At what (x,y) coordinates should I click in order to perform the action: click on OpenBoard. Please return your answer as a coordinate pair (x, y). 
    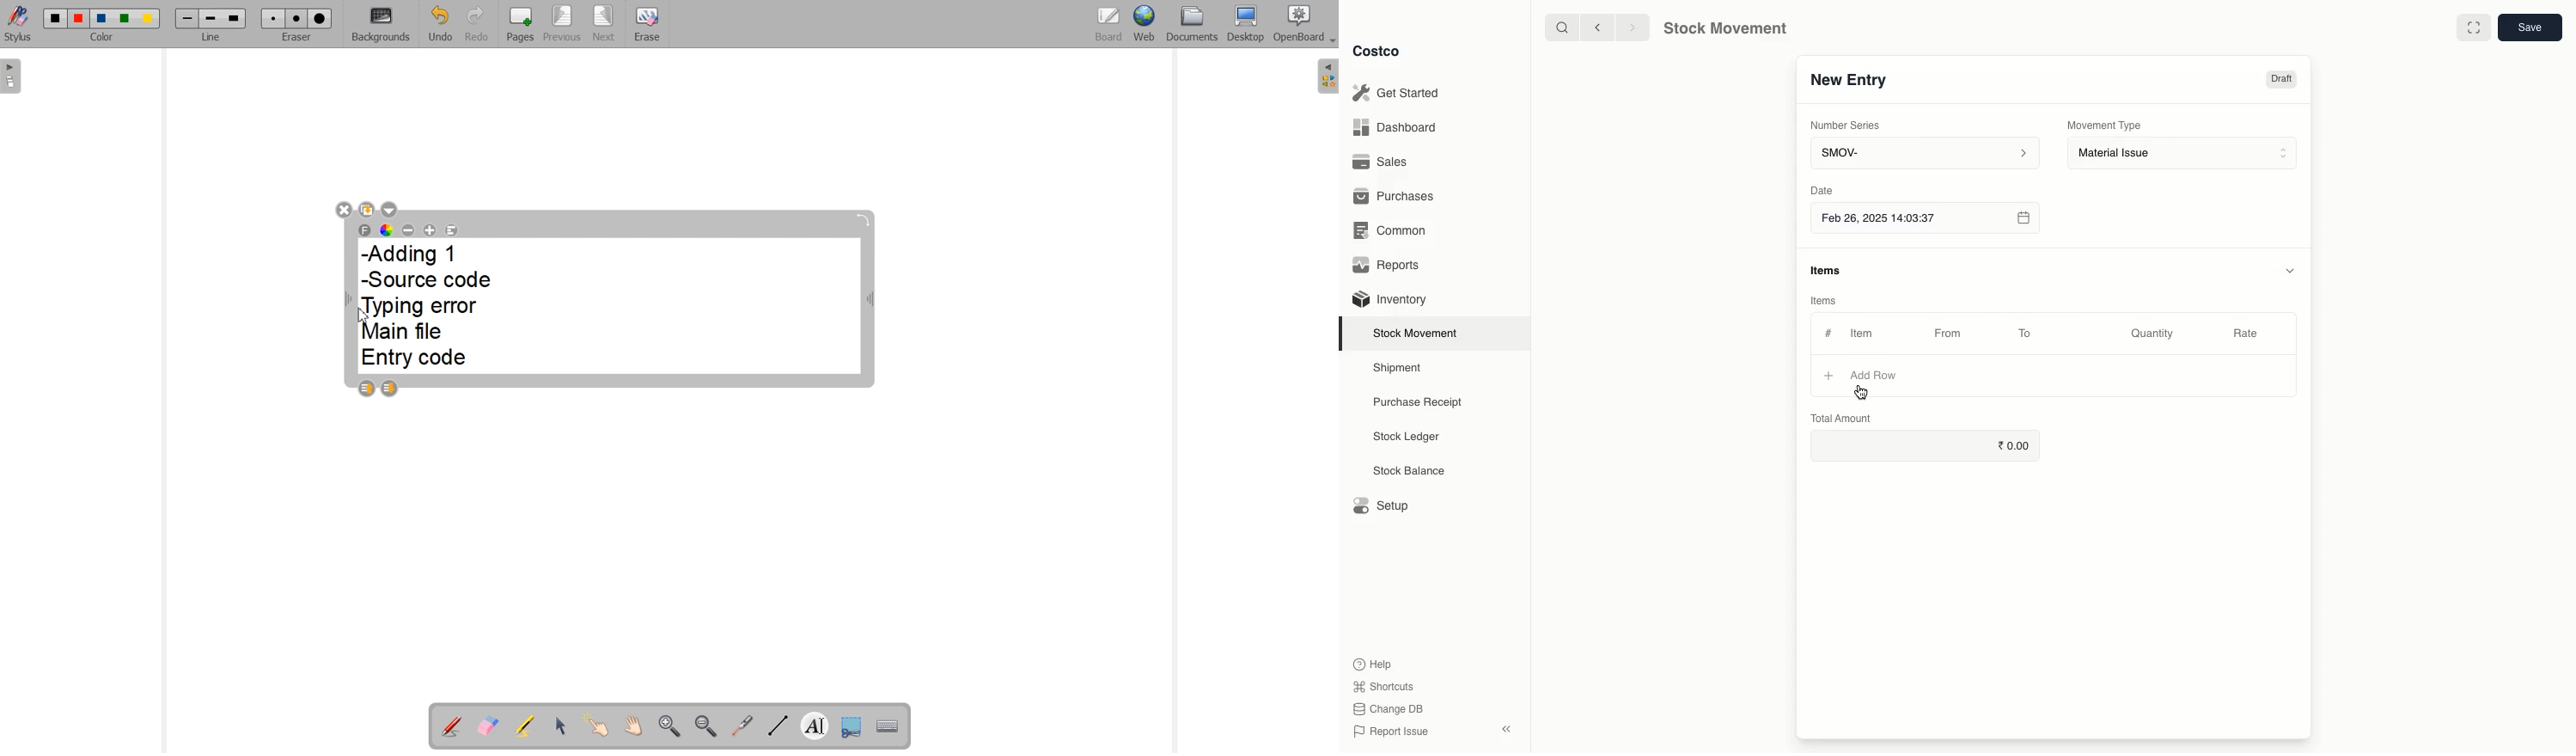
    Looking at the image, I should click on (1306, 24).